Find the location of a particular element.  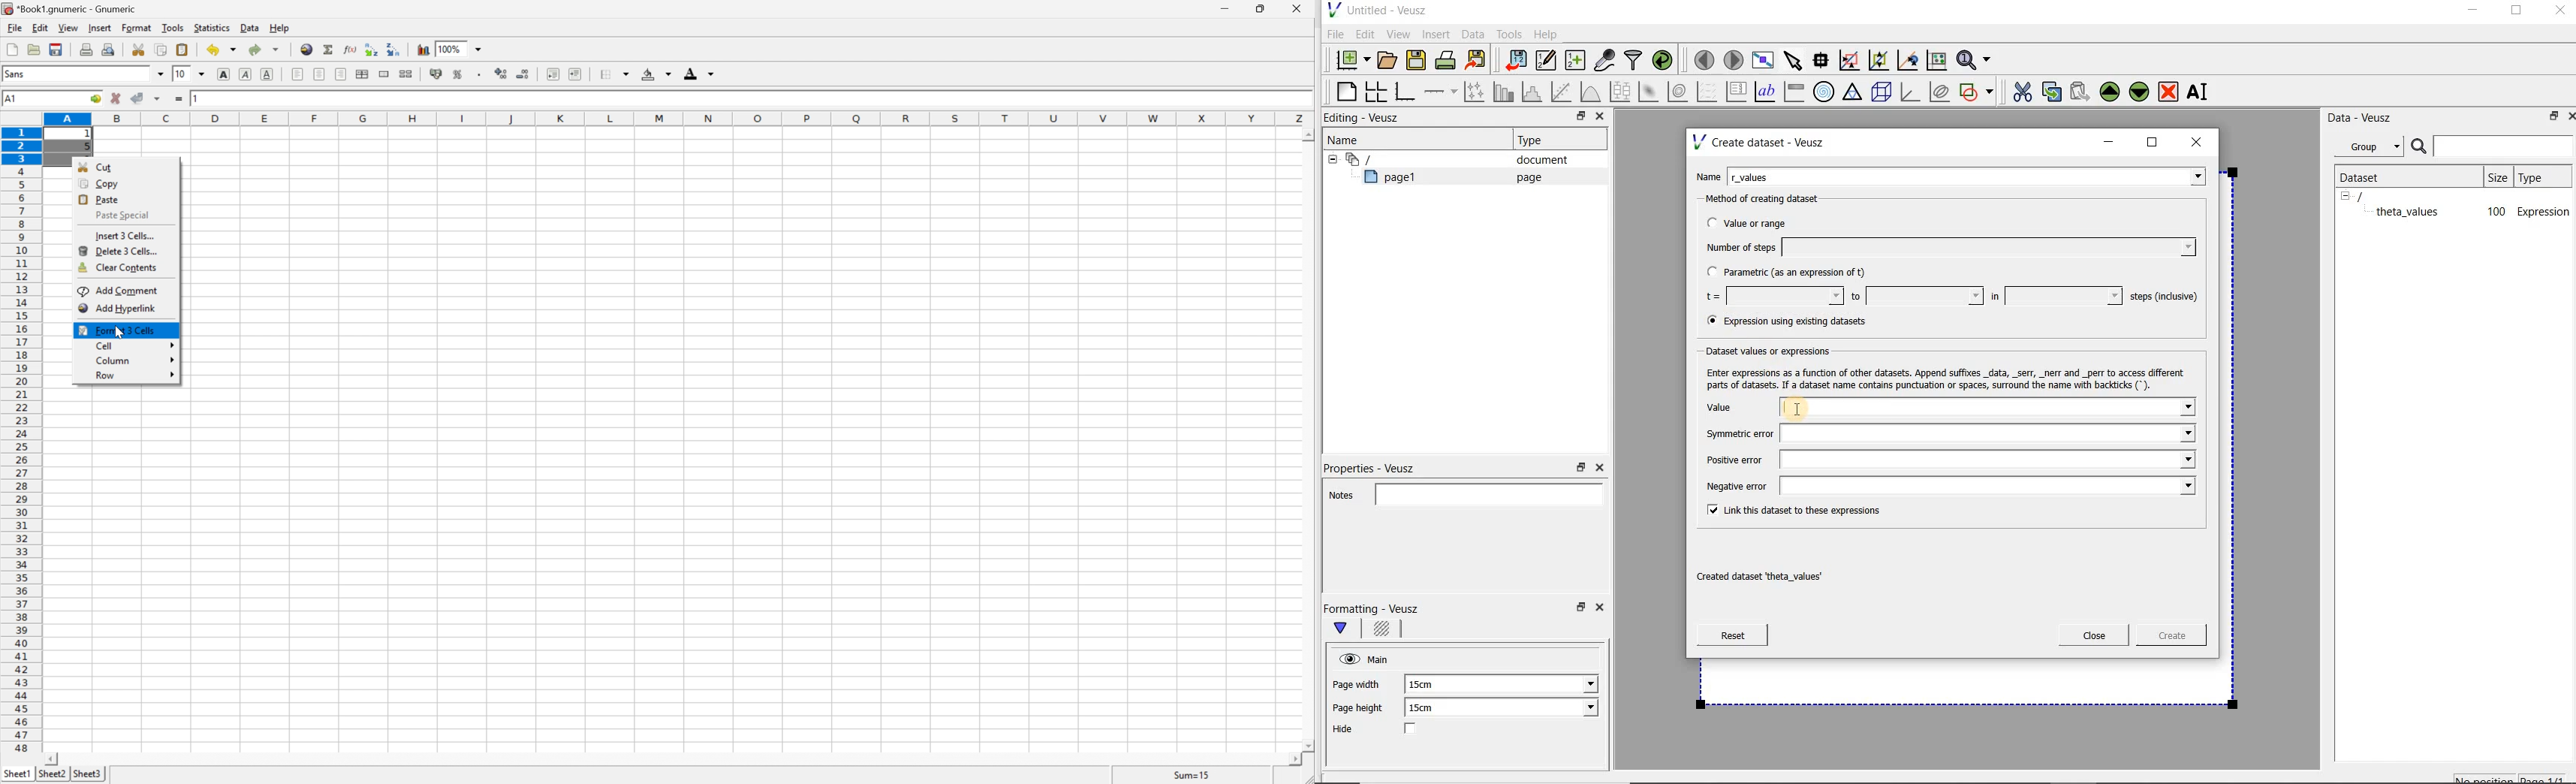

click or draw a rectangle to zoom graph axes is located at coordinates (1852, 61).